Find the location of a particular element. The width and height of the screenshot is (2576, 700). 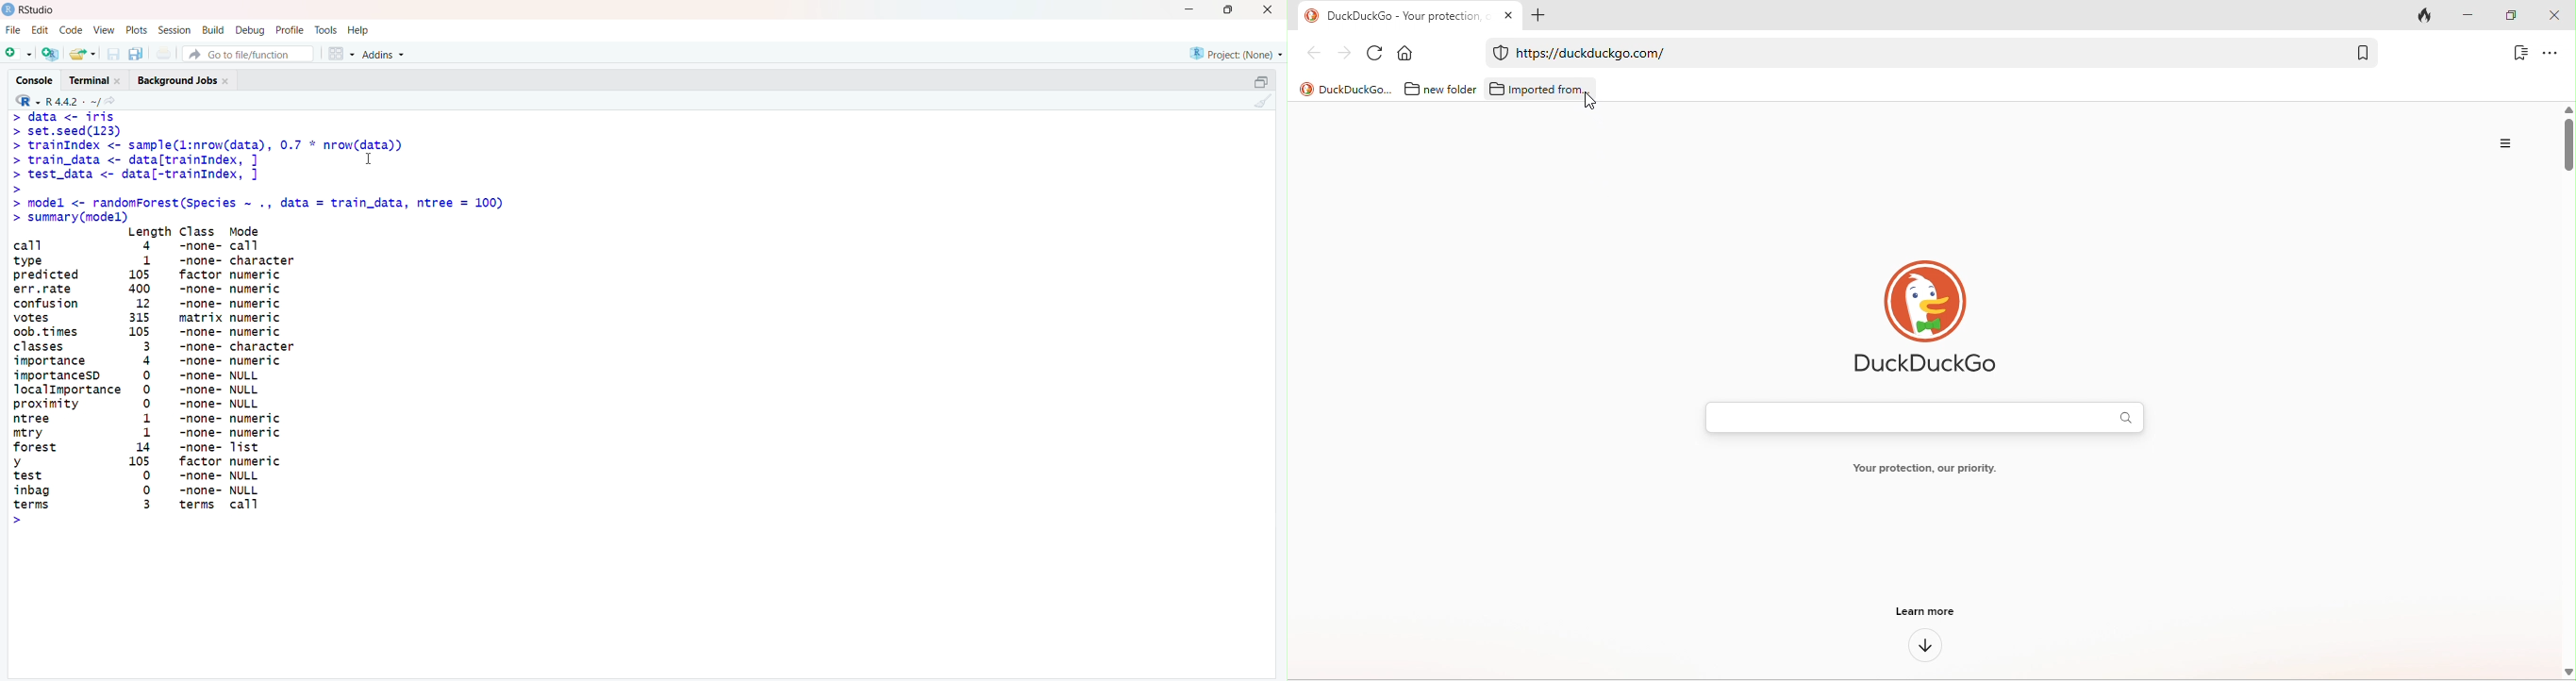

Prompt cursor is located at coordinates (16, 175).